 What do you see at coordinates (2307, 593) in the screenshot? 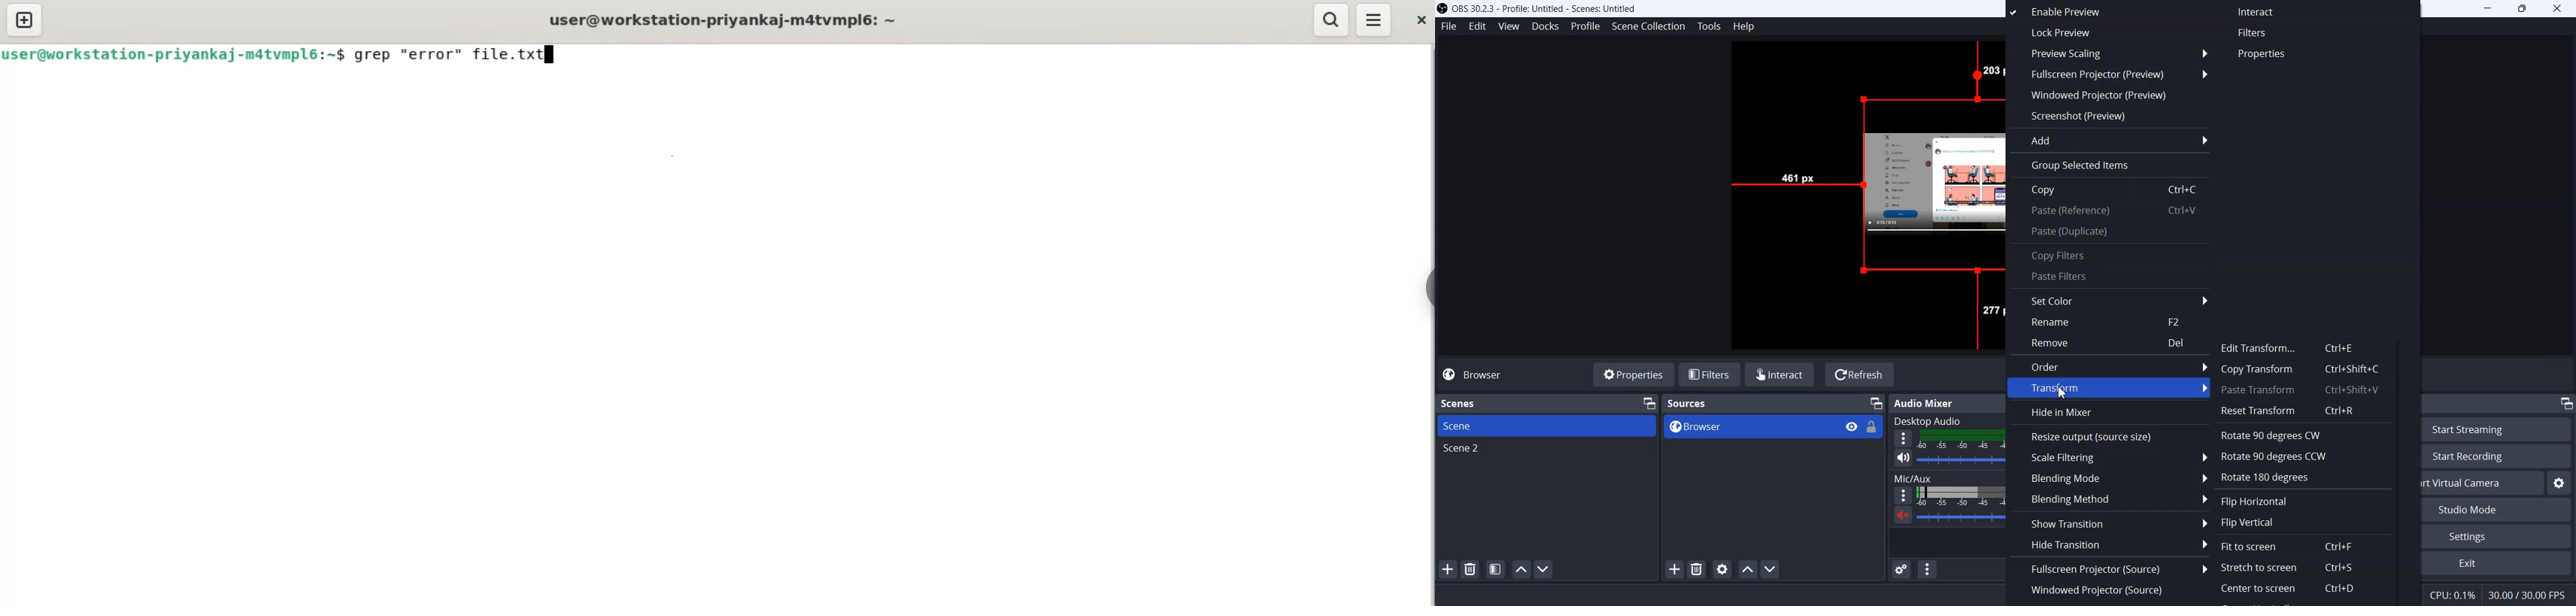
I see `Center to screen` at bounding box center [2307, 593].